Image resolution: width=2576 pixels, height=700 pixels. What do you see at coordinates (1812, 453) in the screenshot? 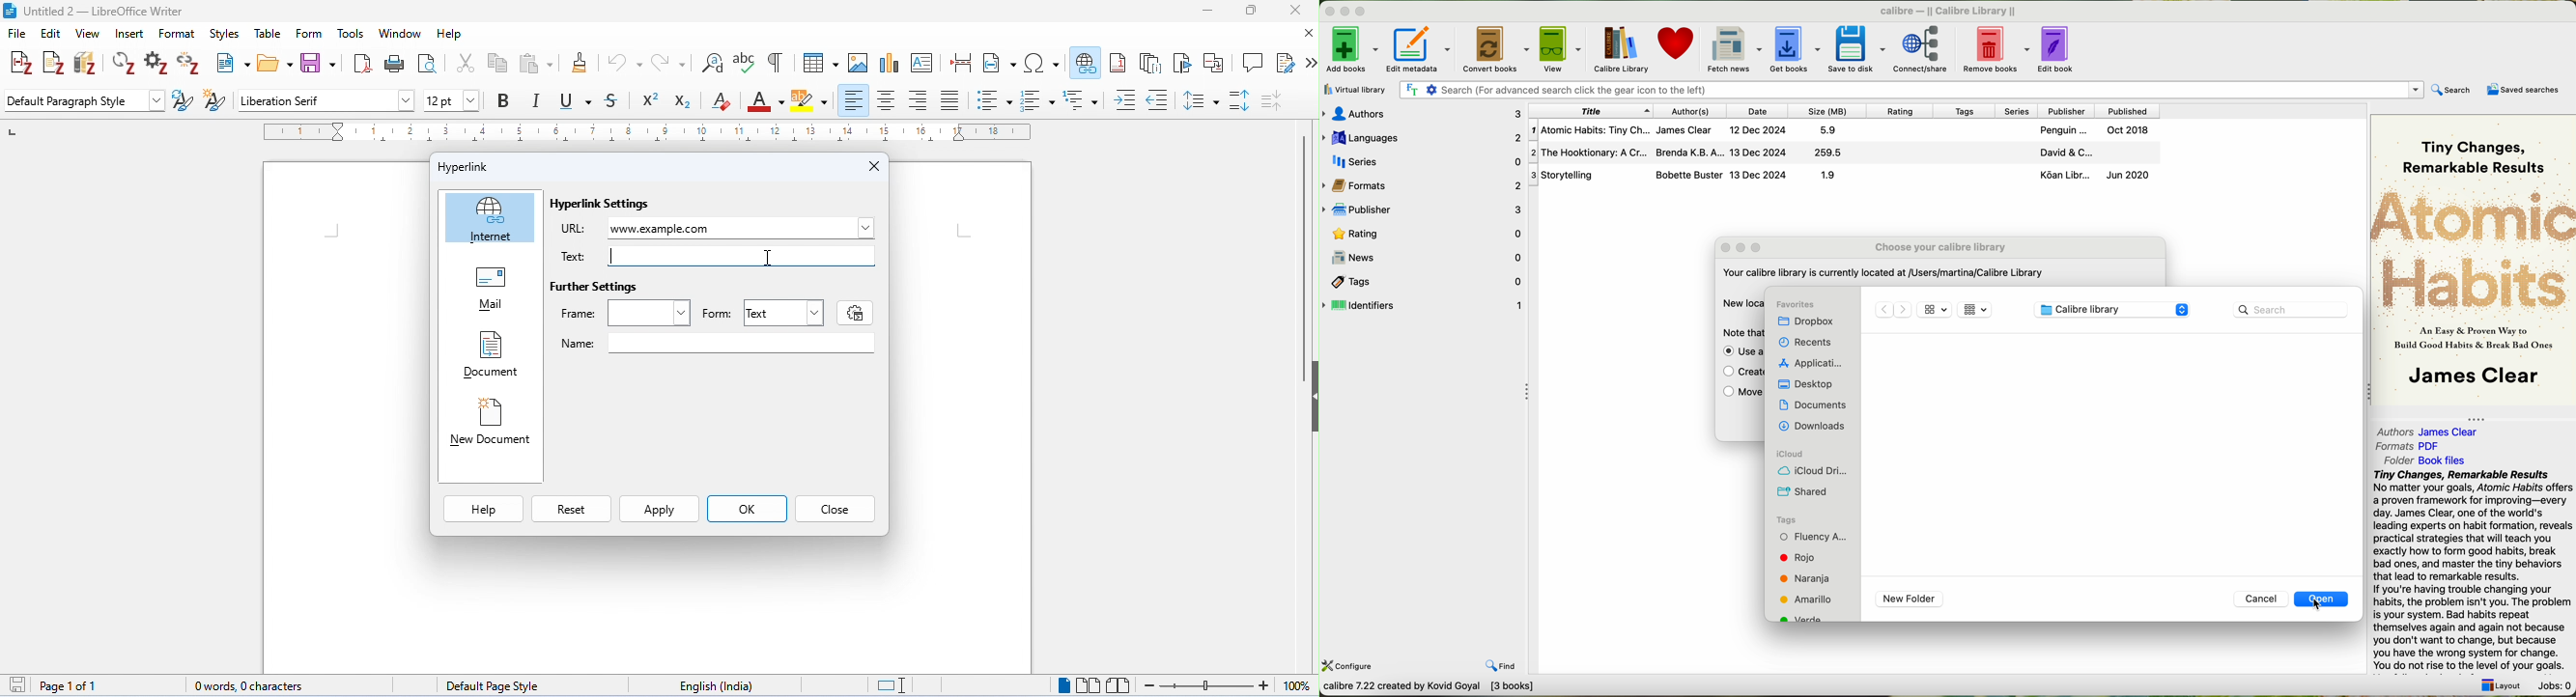
I see `icloud` at bounding box center [1812, 453].